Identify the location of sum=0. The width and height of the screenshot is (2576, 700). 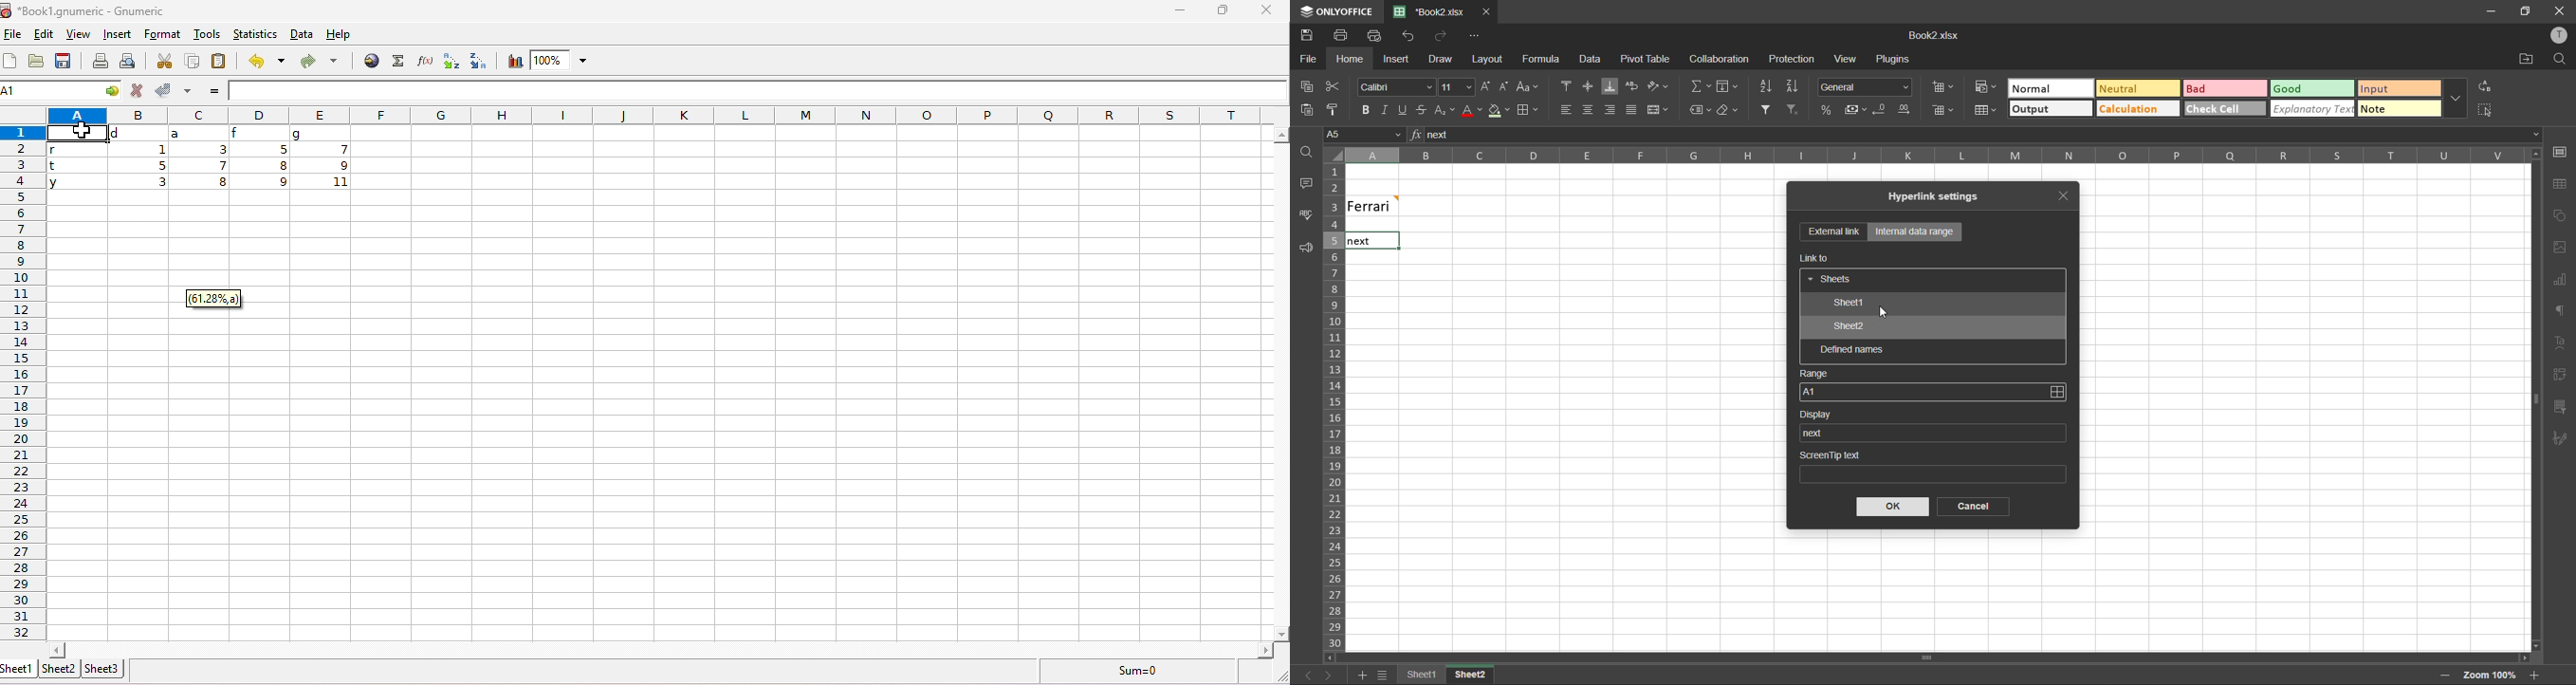
(1140, 673).